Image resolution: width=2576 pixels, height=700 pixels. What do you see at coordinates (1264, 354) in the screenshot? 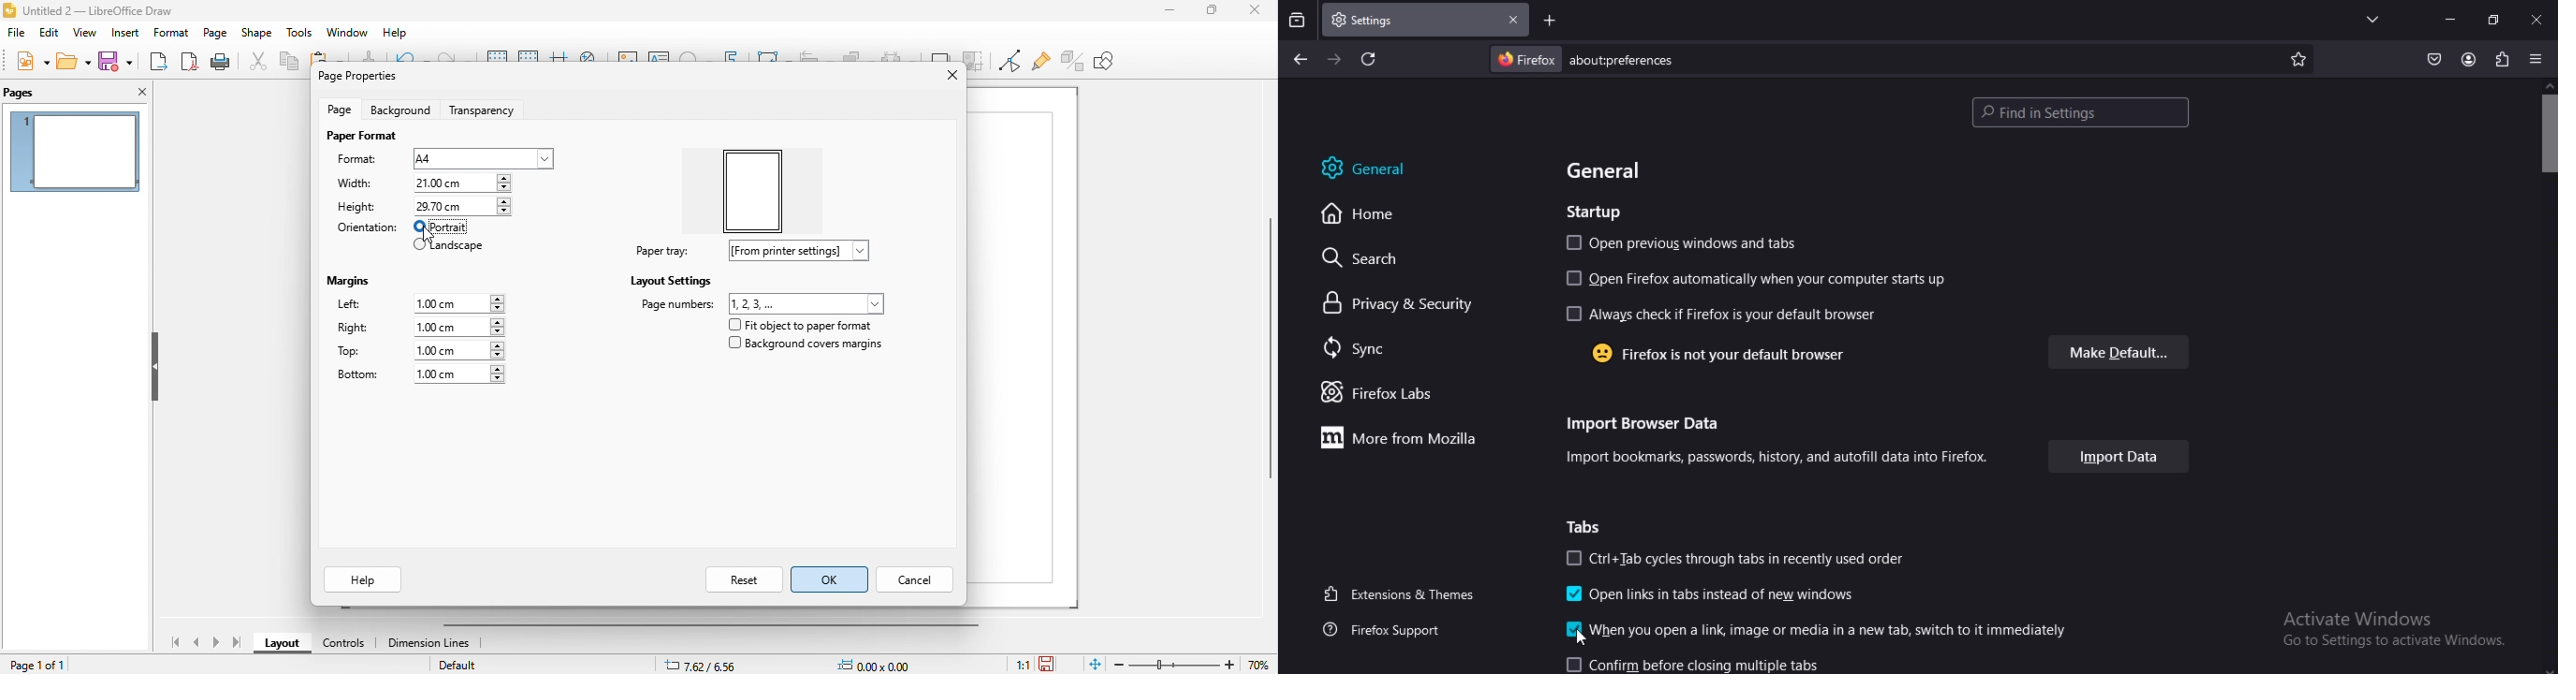
I see `vertical slider` at bounding box center [1264, 354].